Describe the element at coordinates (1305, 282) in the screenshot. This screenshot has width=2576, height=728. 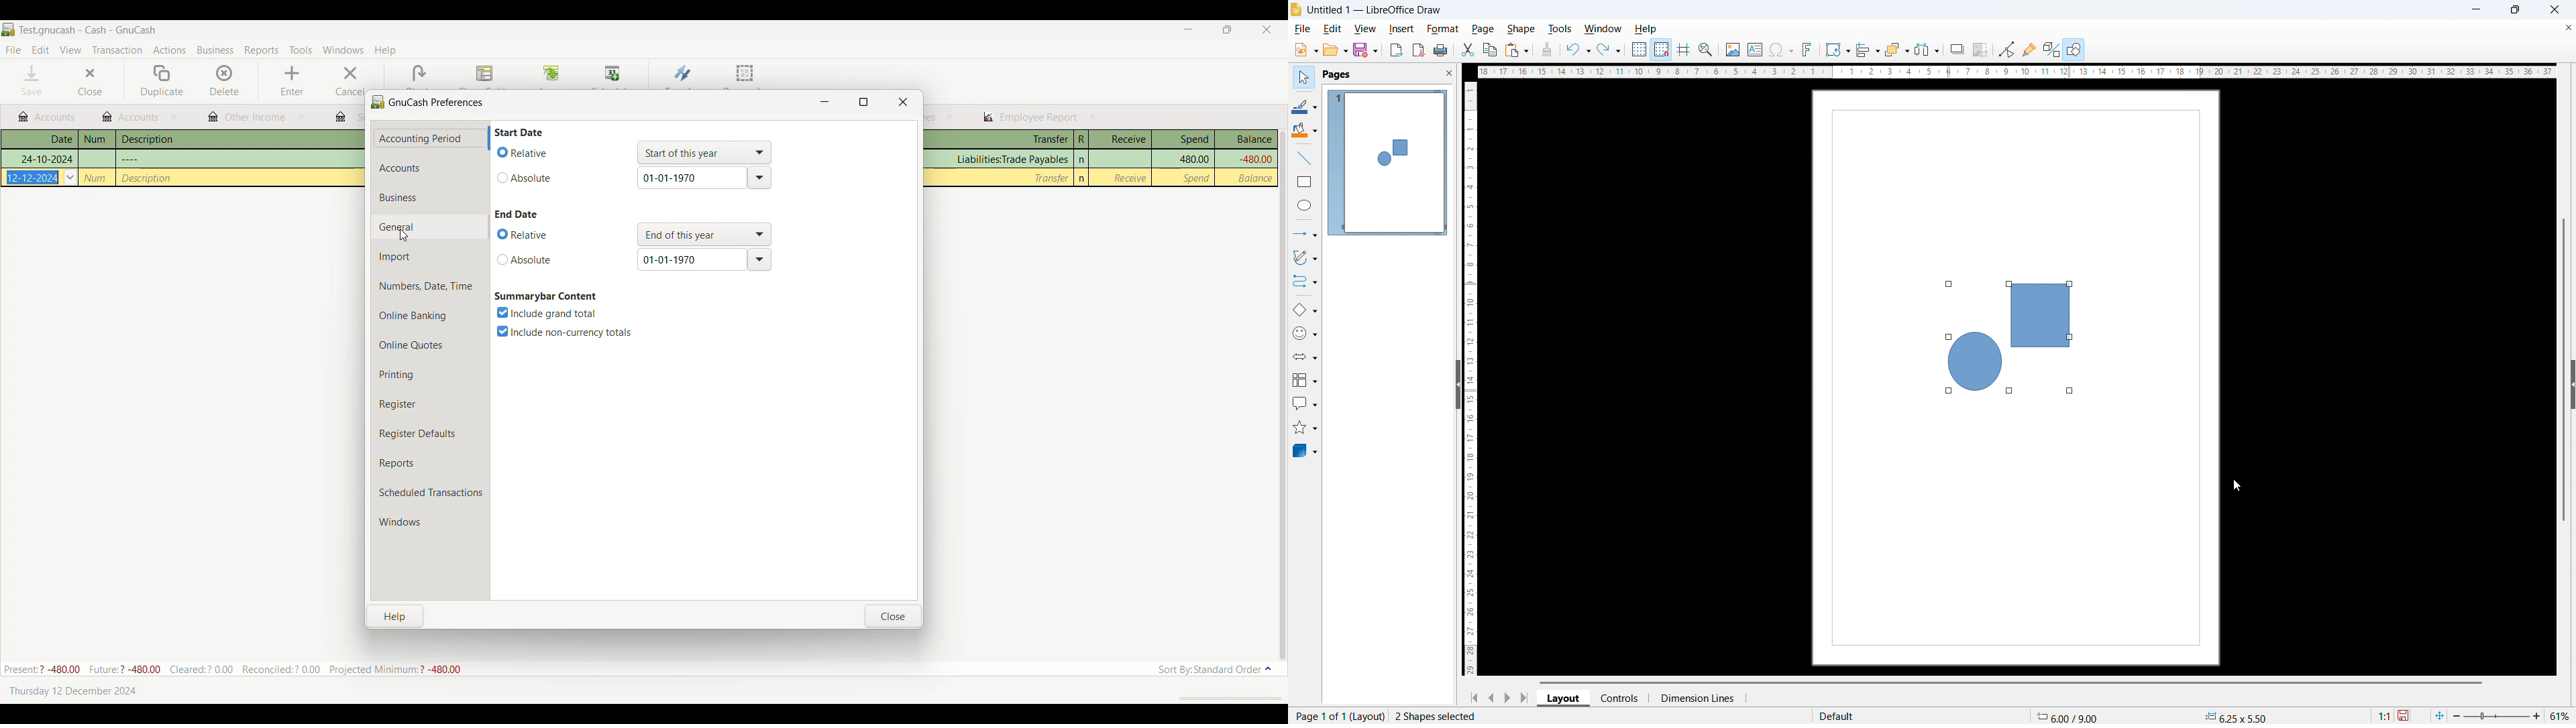
I see `connectors` at that location.